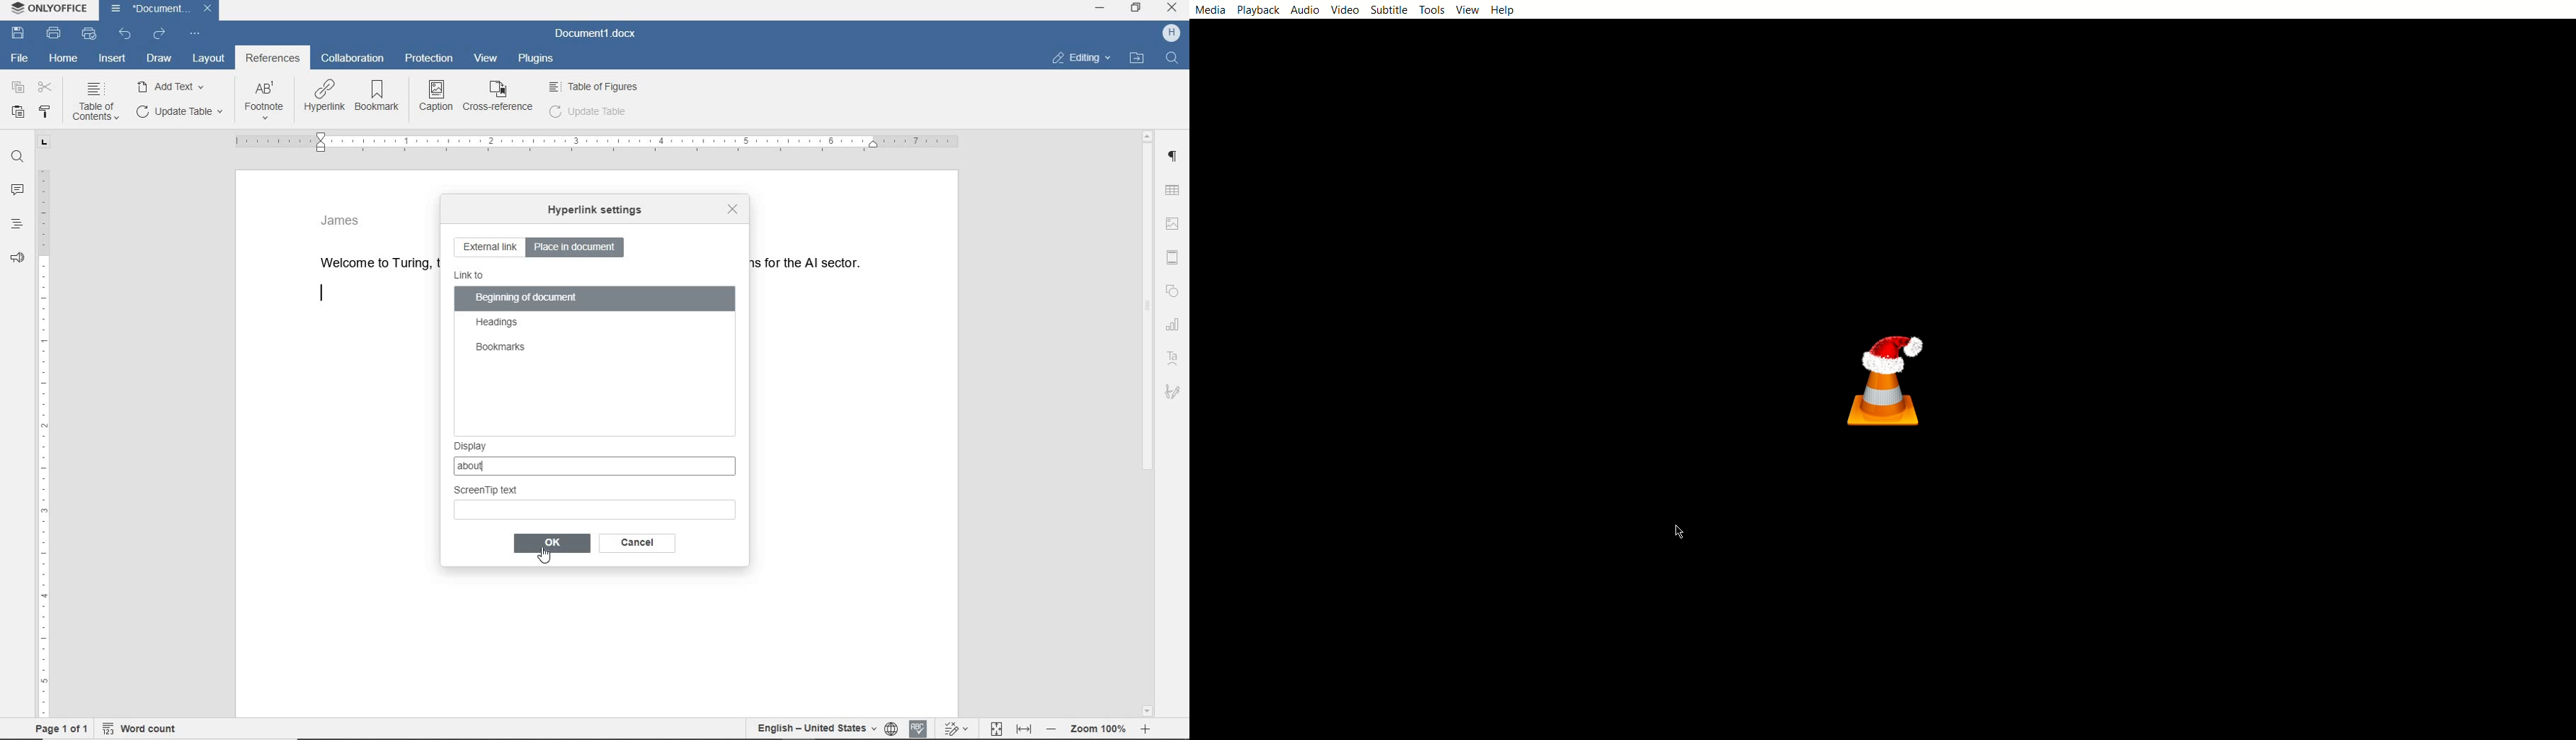  I want to click on collaboration, so click(355, 59).